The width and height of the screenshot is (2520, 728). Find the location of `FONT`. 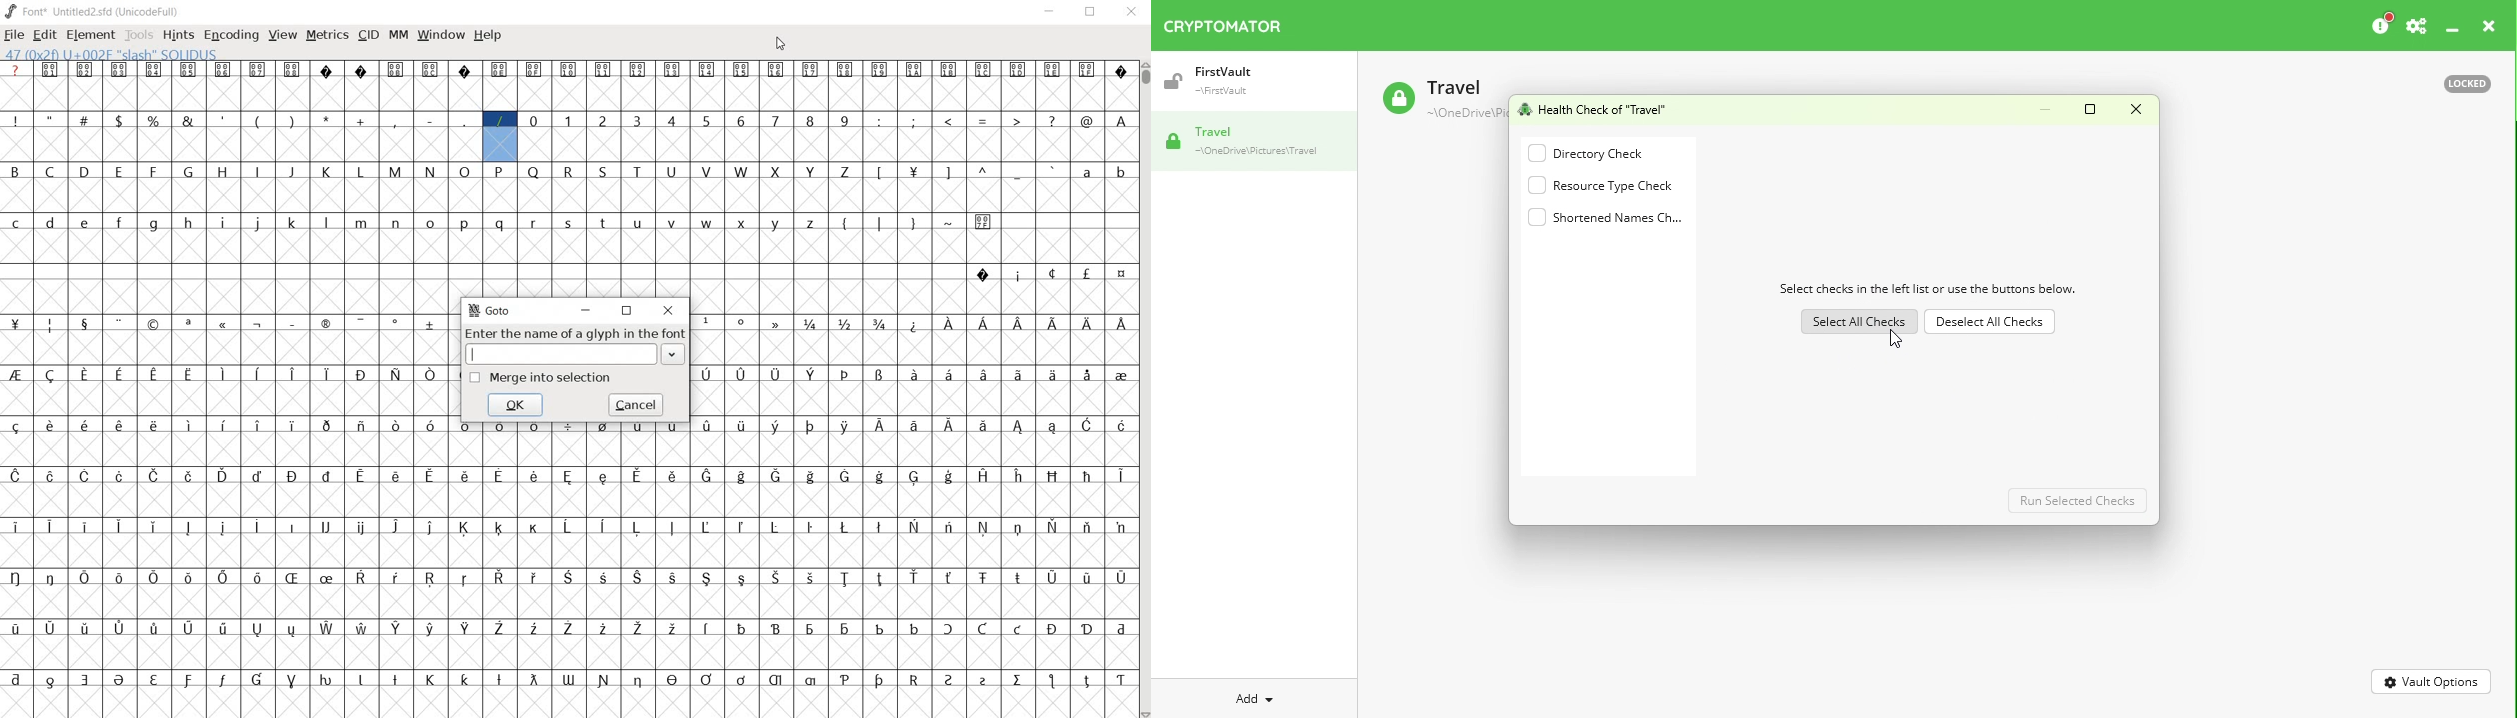

FONT is located at coordinates (25, 11).